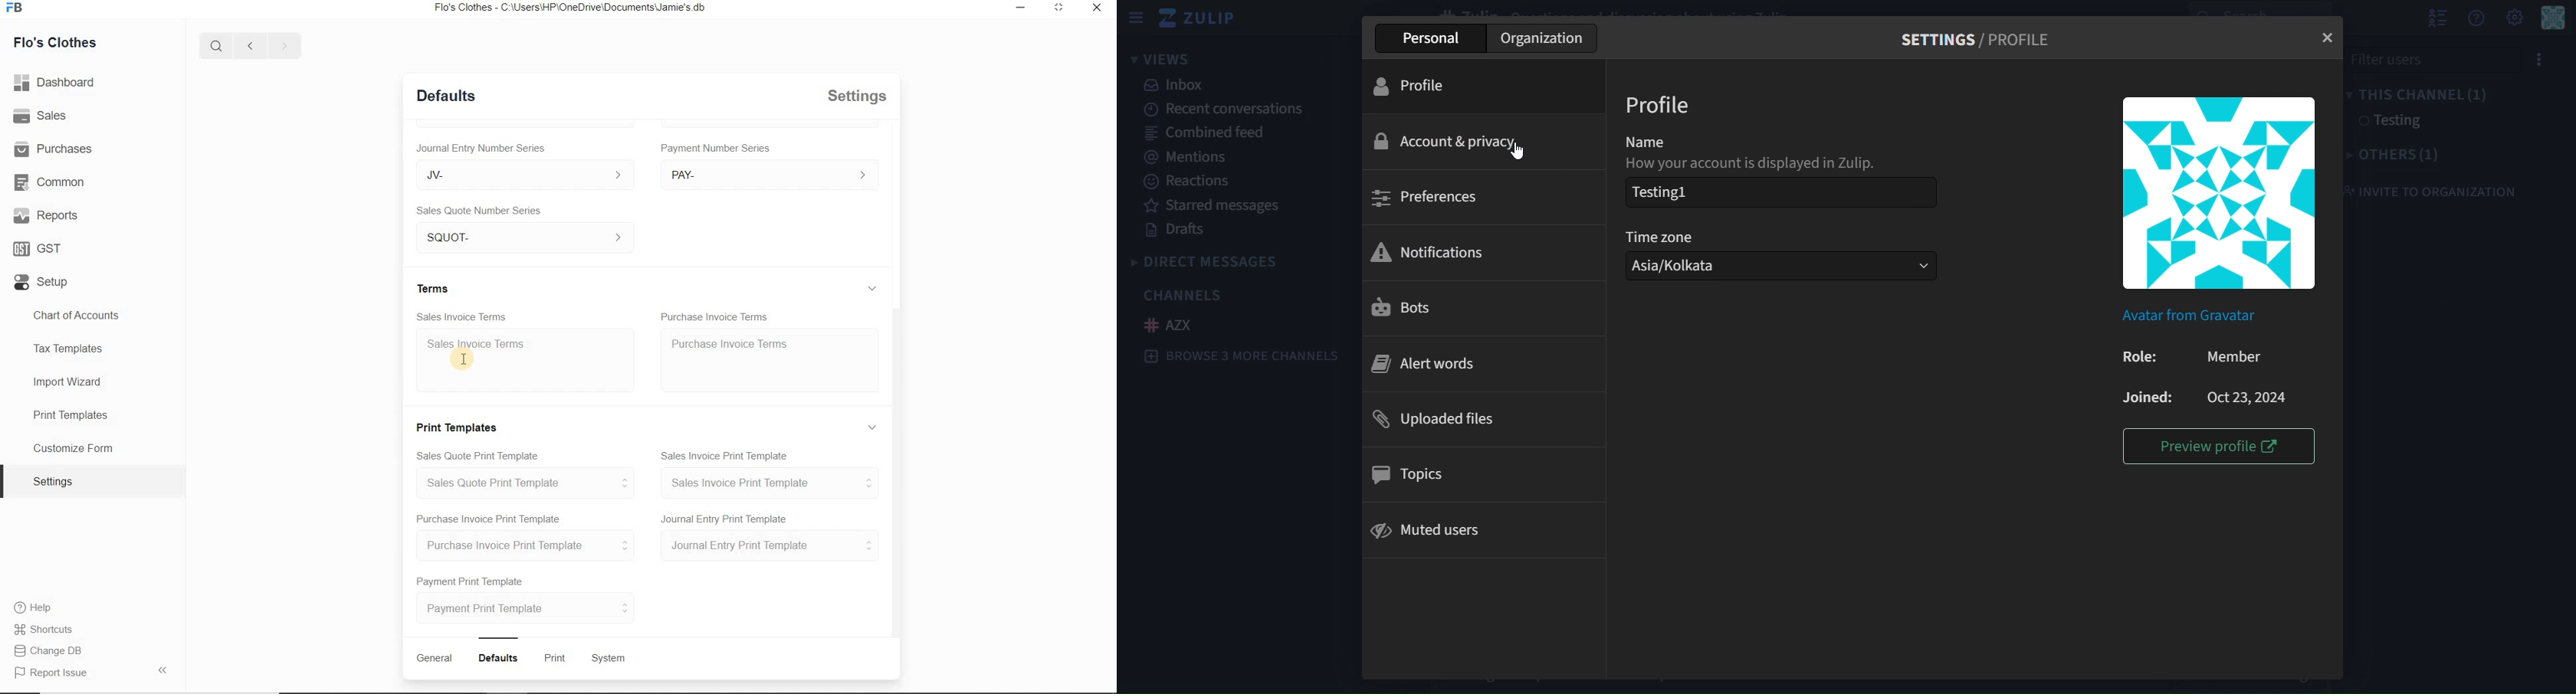  I want to click on Minimize, so click(1021, 8).